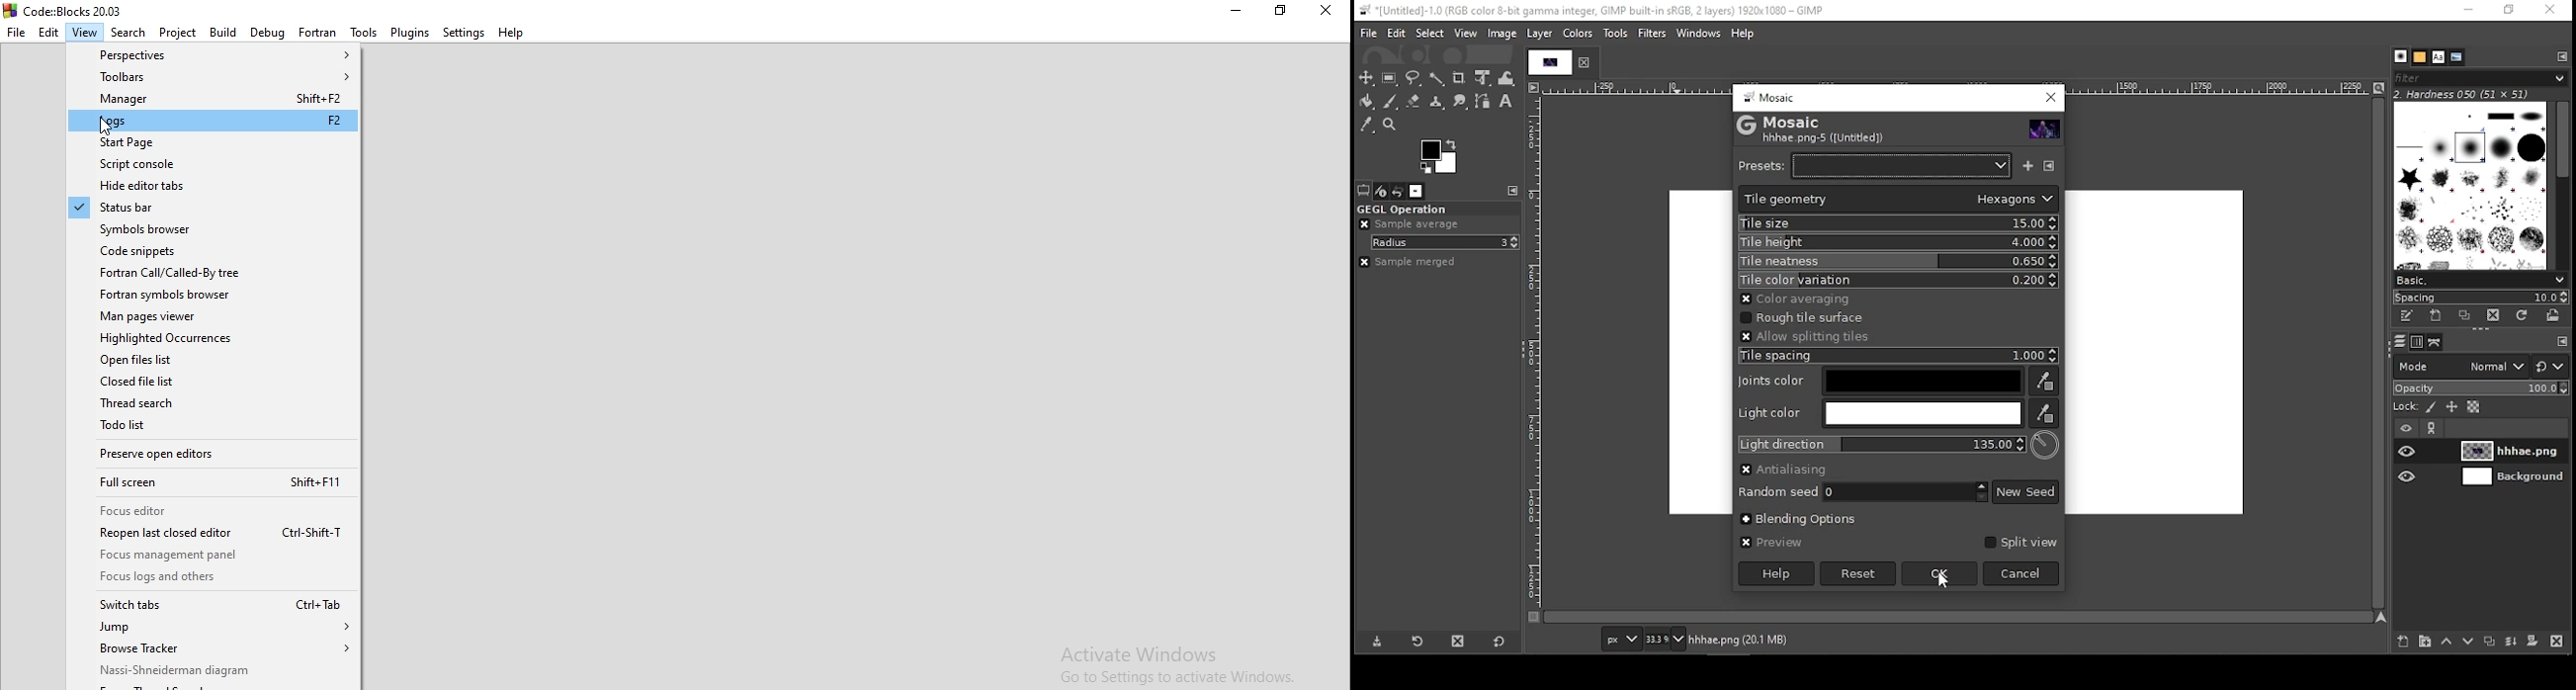 This screenshot has height=700, width=2576. What do you see at coordinates (1413, 78) in the screenshot?
I see `free selection tool` at bounding box center [1413, 78].